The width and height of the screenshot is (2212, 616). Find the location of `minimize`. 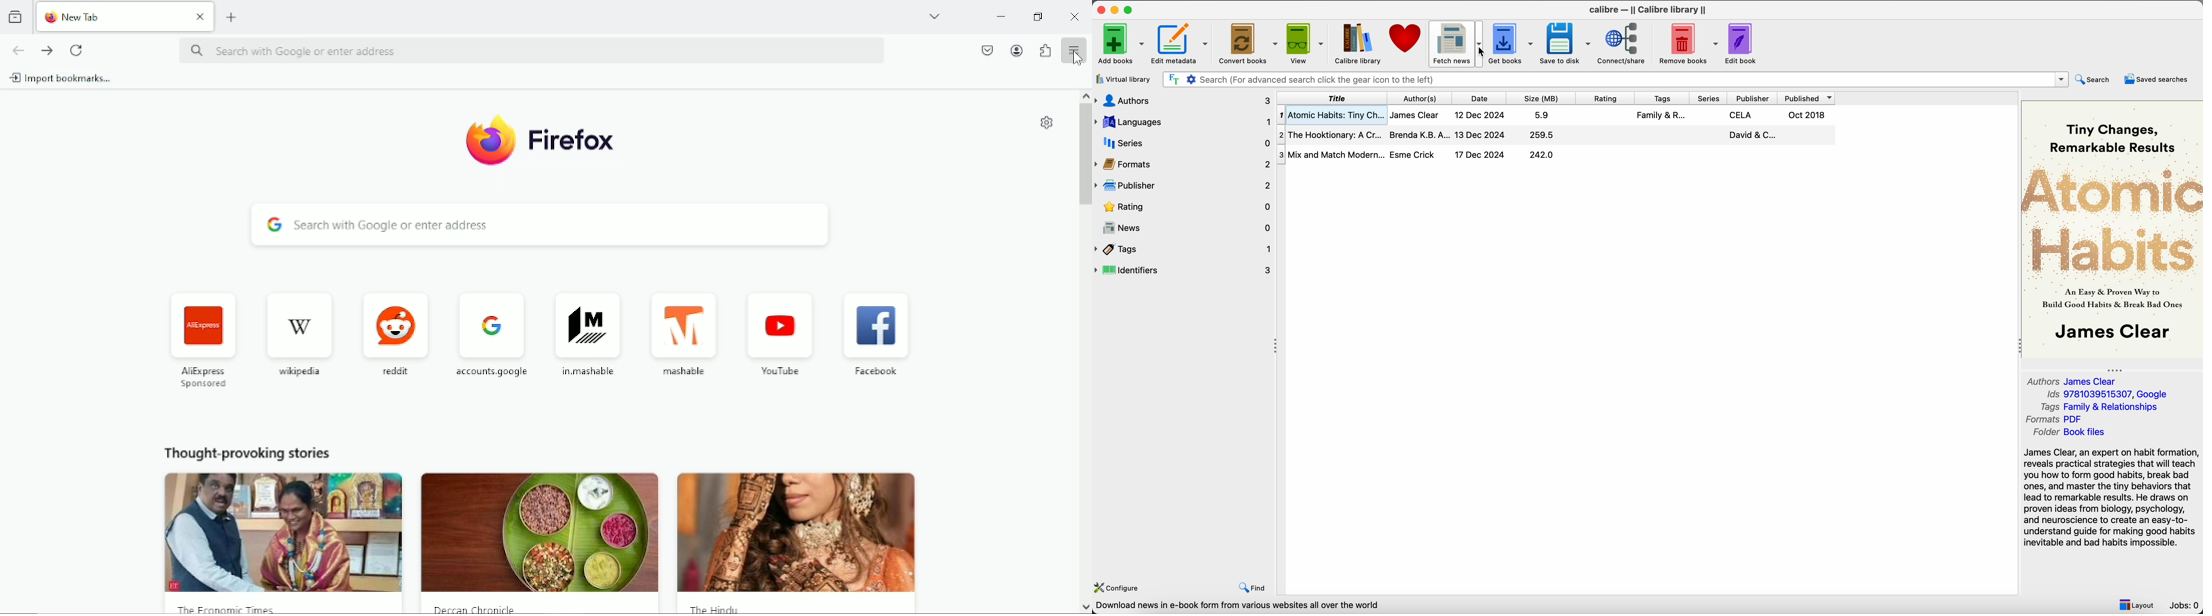

minimize is located at coordinates (1116, 8).